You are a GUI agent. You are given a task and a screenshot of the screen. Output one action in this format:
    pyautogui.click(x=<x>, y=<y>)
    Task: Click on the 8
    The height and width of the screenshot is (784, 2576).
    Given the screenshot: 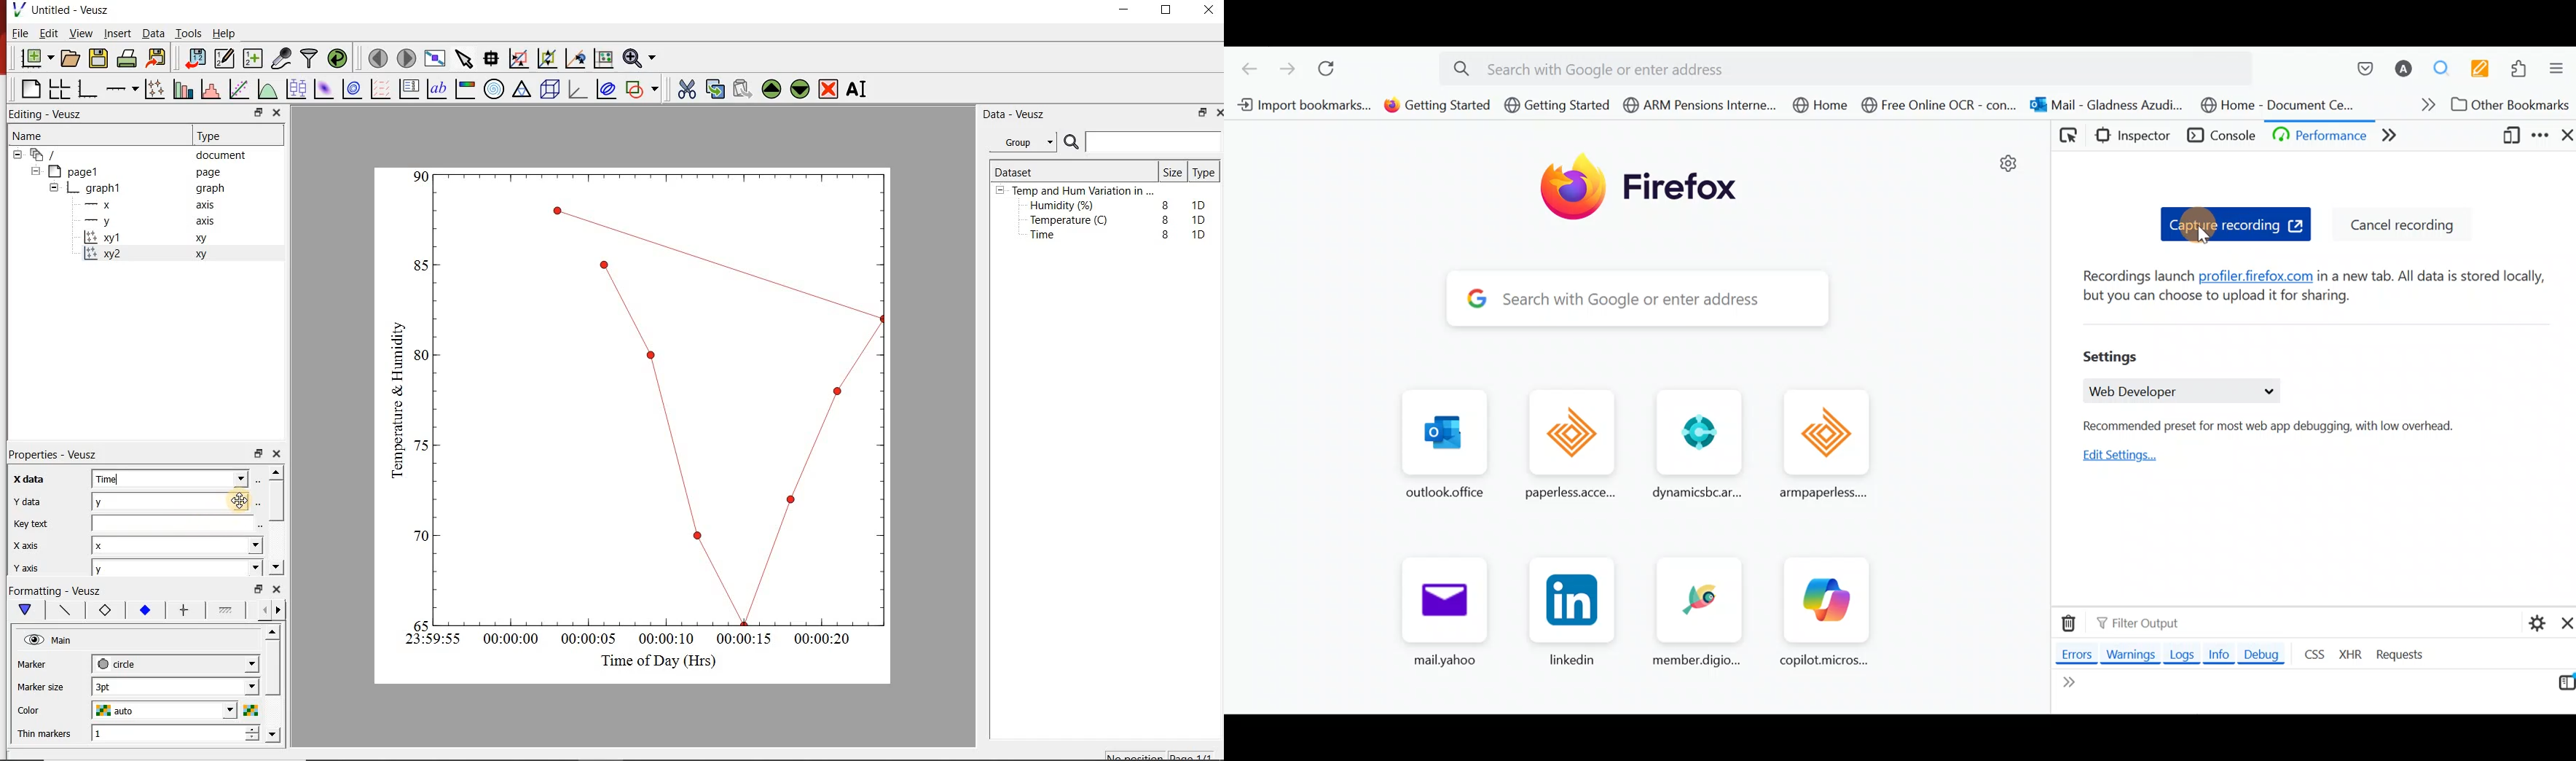 What is the action you would take?
    pyautogui.click(x=1163, y=203)
    